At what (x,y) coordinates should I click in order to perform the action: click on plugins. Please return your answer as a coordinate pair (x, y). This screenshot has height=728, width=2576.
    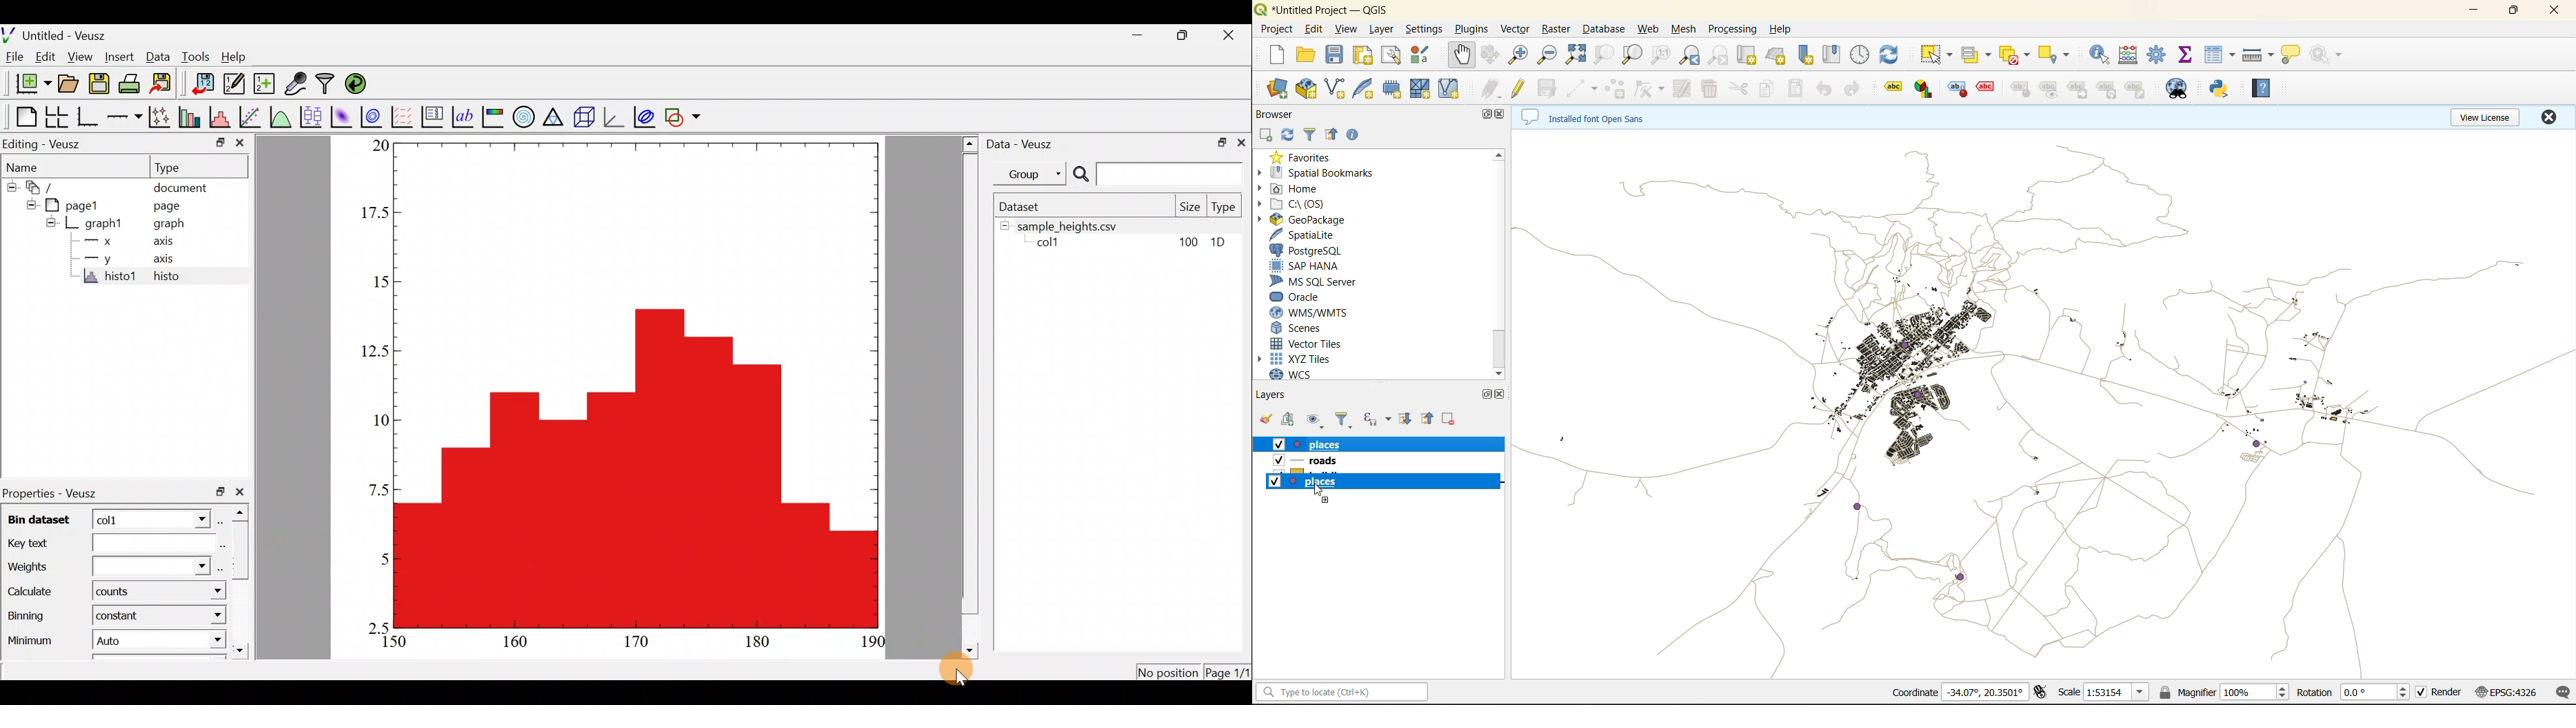
    Looking at the image, I should click on (1472, 28).